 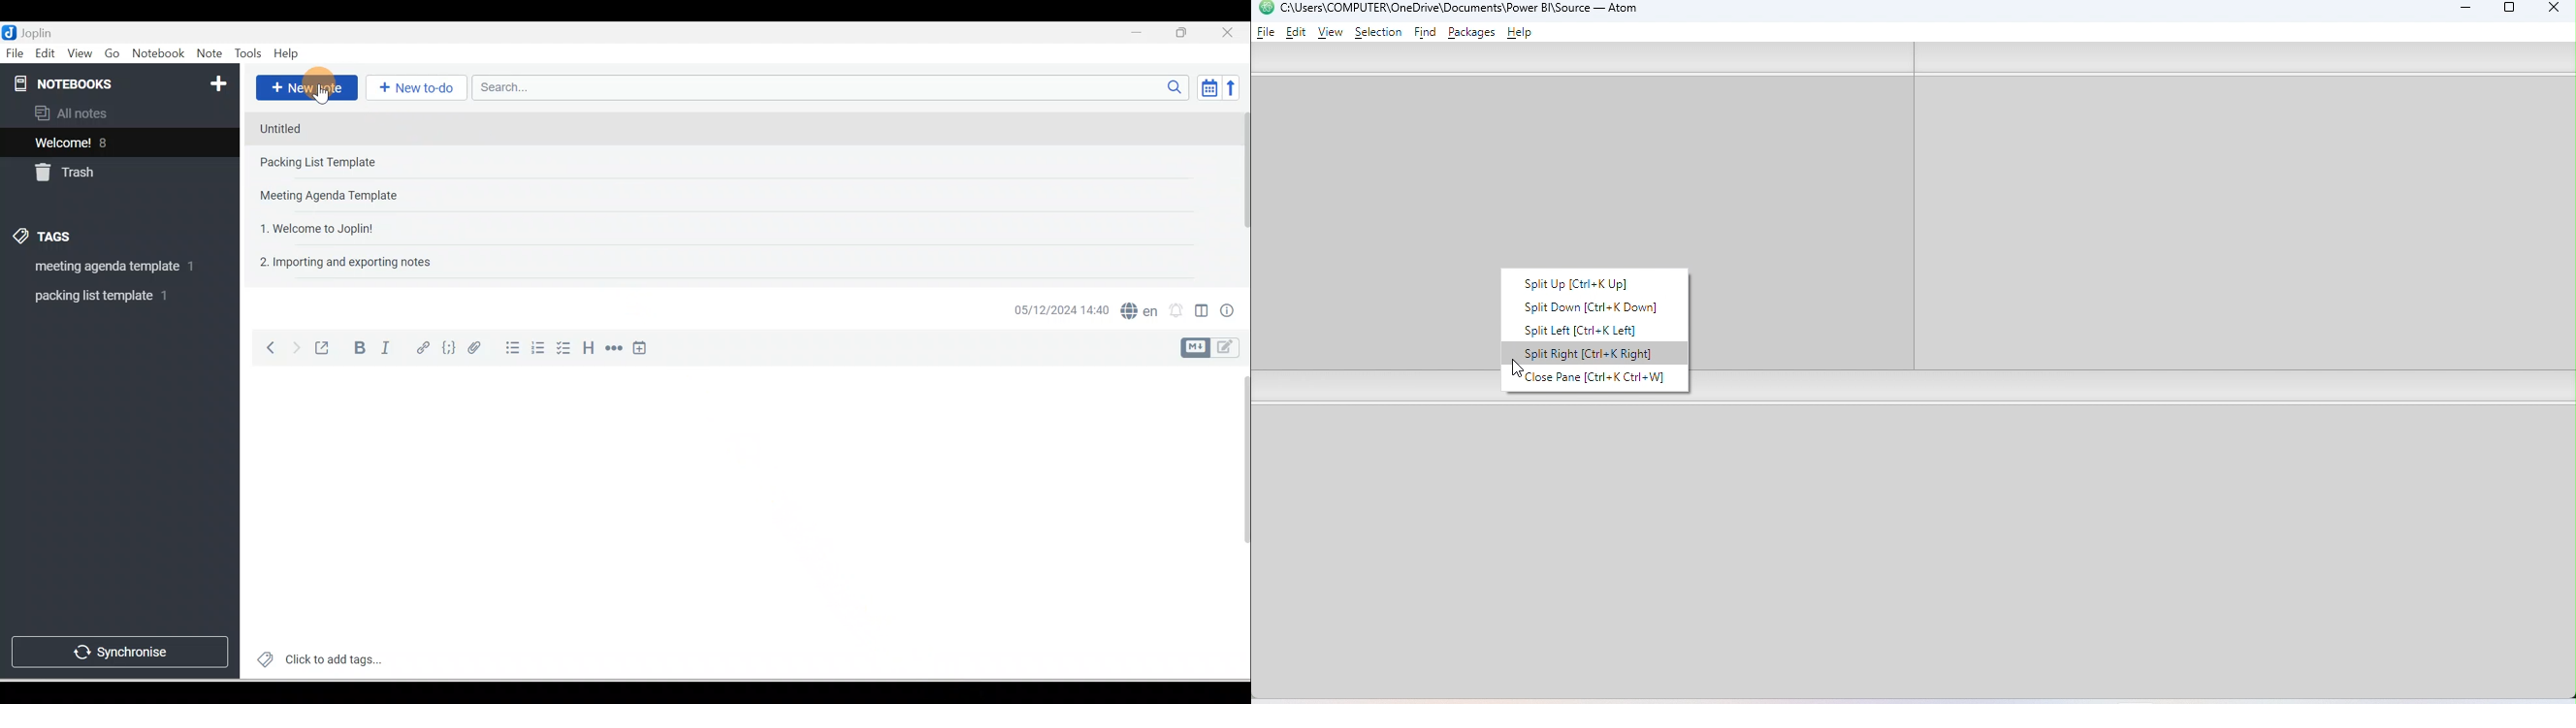 What do you see at coordinates (413, 89) in the screenshot?
I see `New to-do` at bounding box center [413, 89].